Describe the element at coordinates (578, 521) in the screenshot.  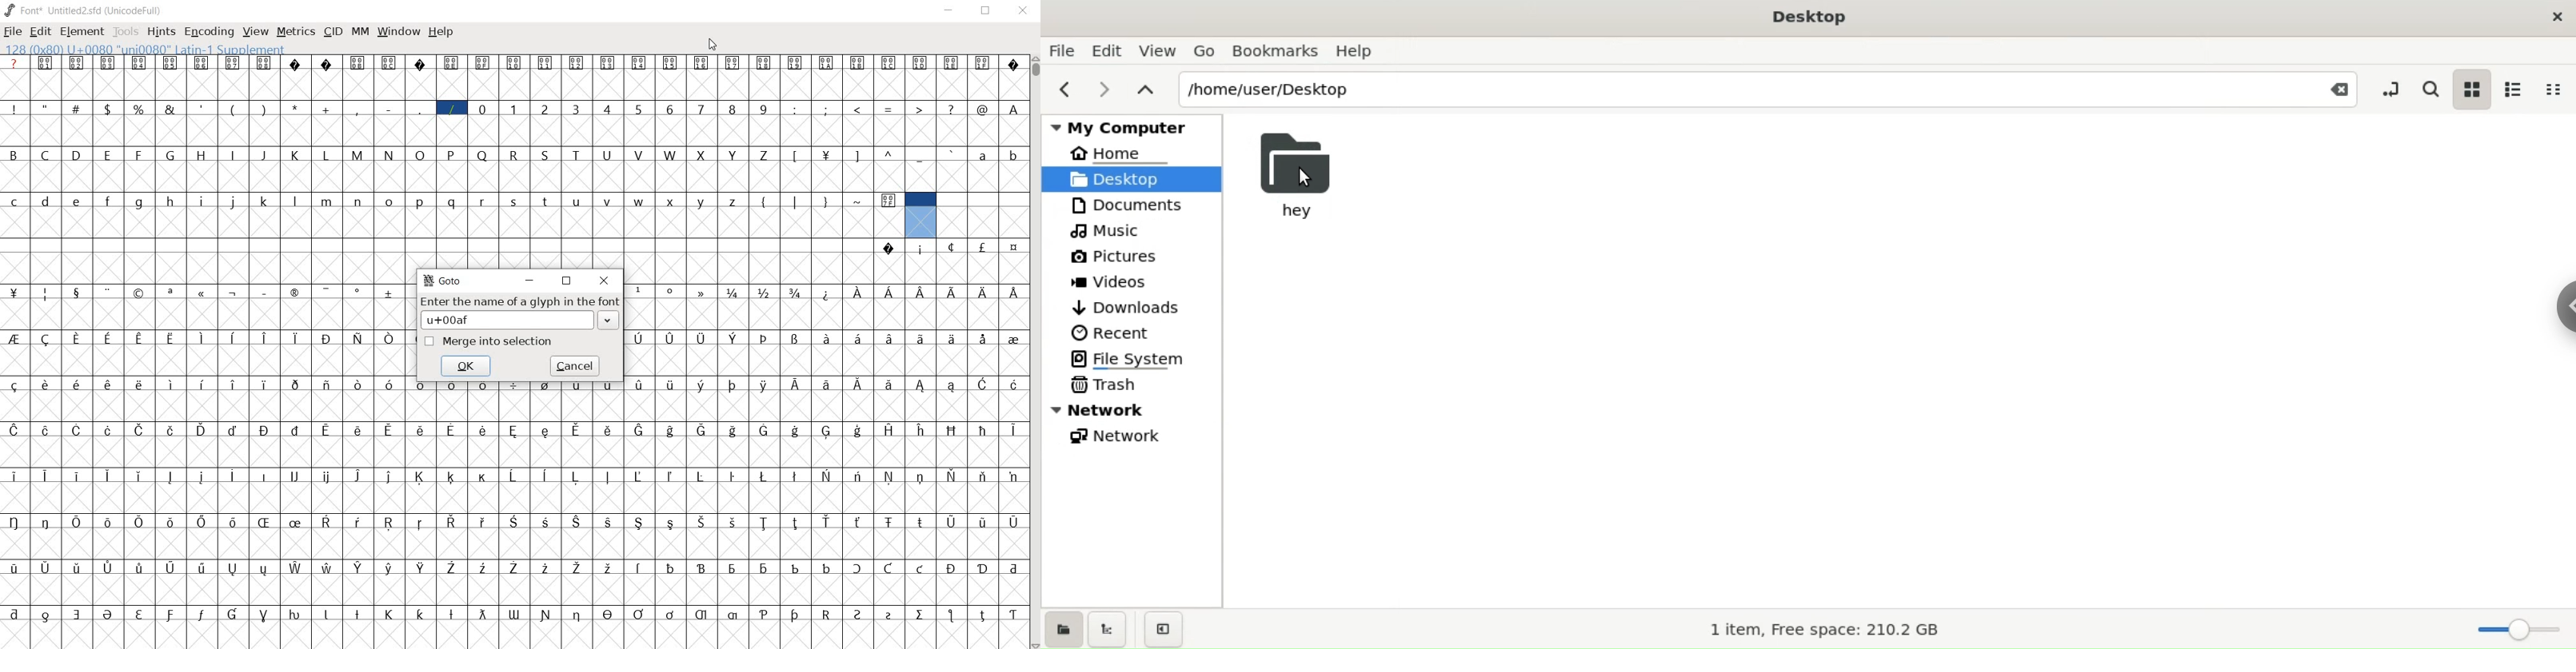
I see `Symbol` at that location.